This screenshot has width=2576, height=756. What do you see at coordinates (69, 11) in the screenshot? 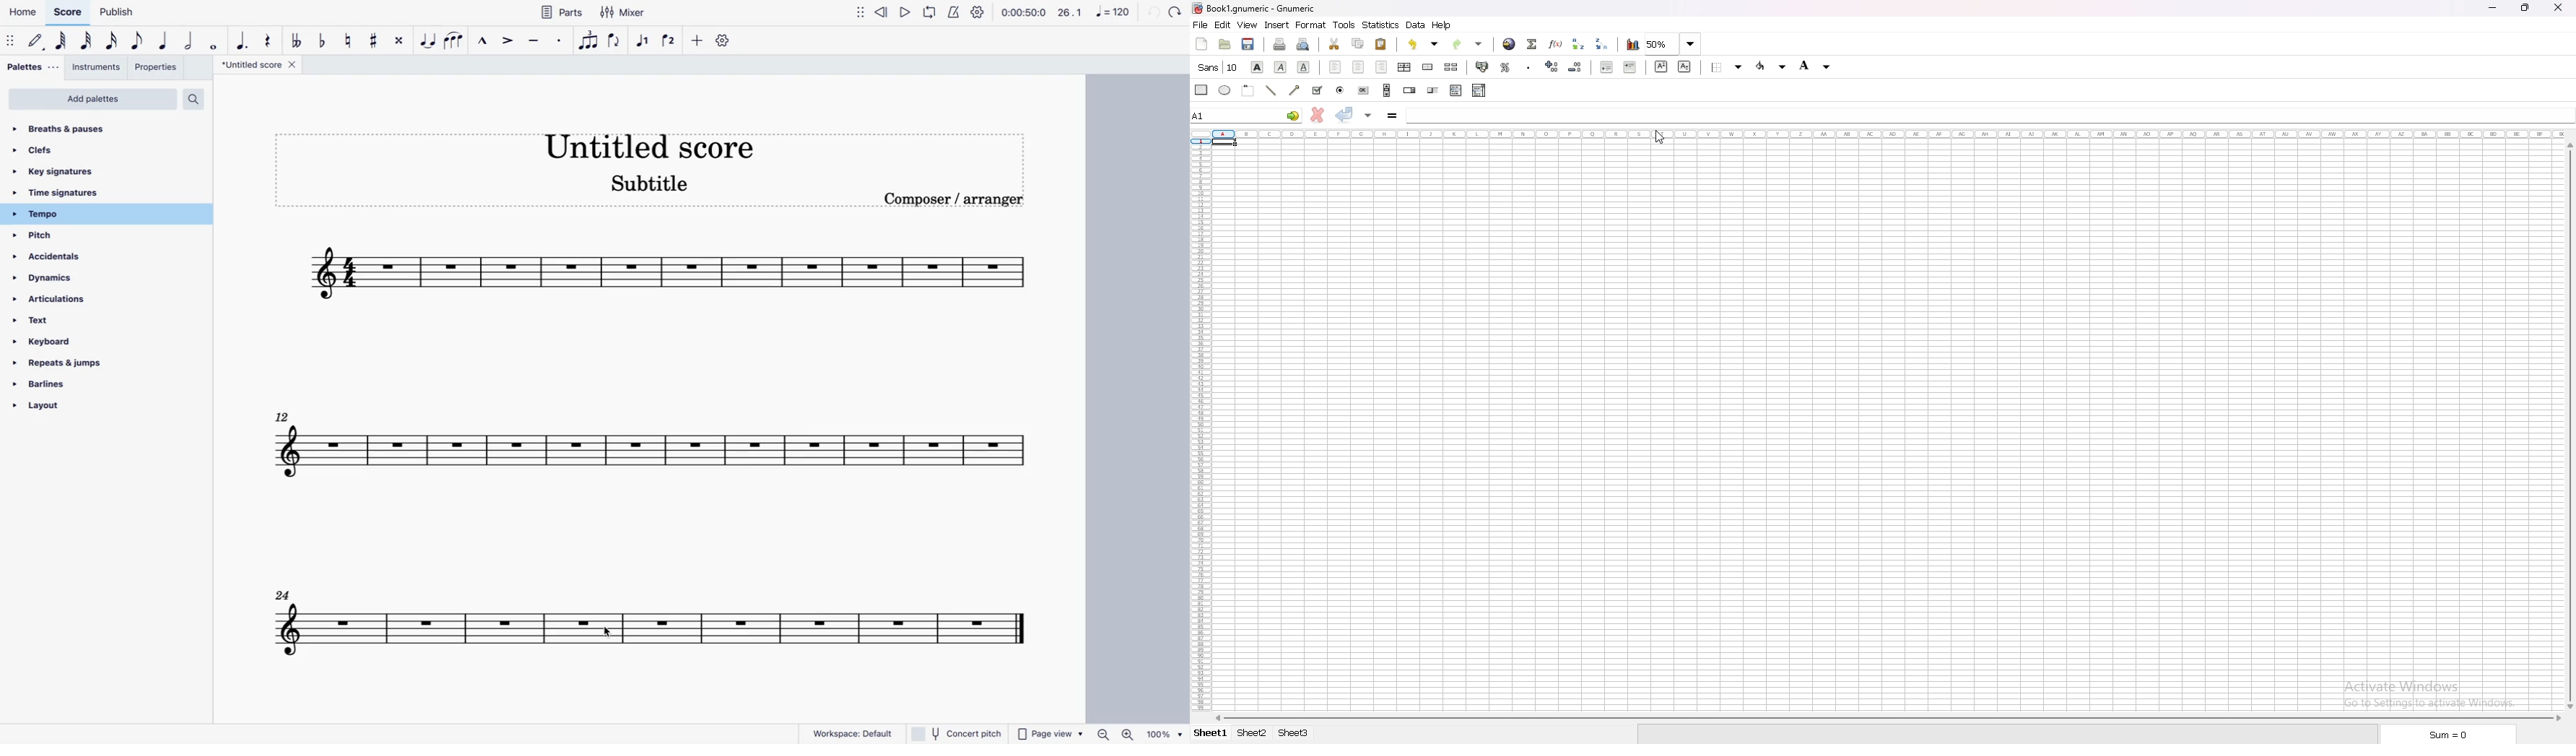
I see `score` at bounding box center [69, 11].